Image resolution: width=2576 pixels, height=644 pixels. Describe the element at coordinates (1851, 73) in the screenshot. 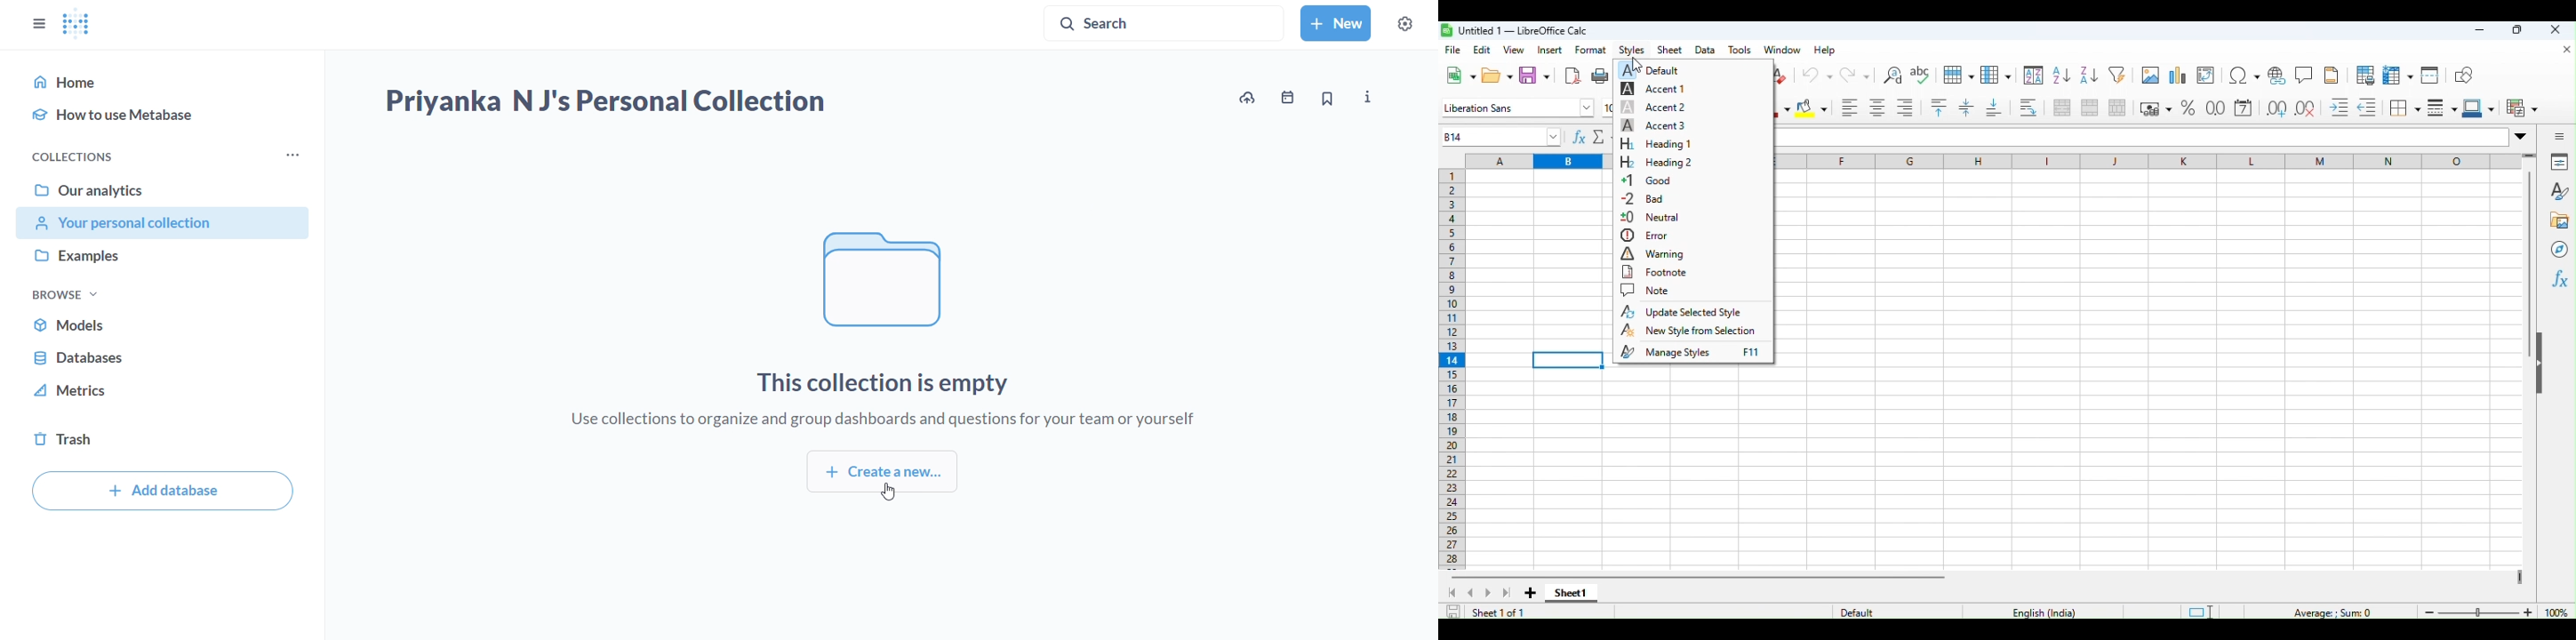

I see `redo red` at that location.